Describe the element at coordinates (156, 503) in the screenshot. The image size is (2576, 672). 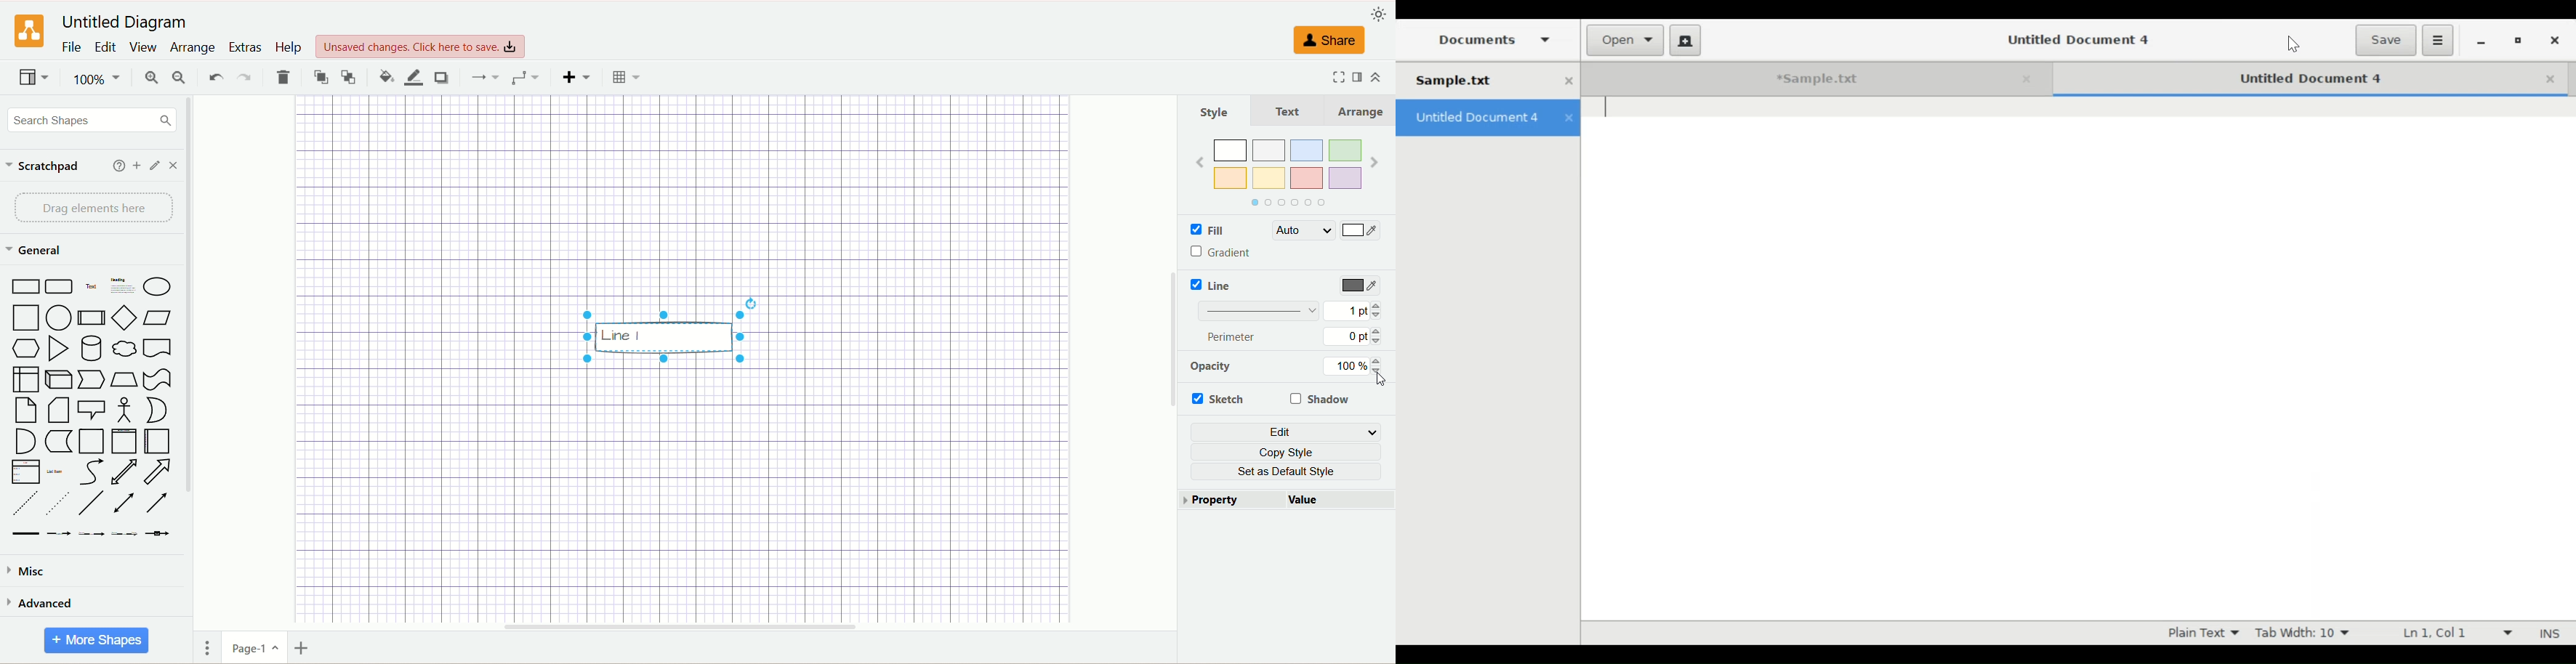
I see `Directional Arrow` at that location.